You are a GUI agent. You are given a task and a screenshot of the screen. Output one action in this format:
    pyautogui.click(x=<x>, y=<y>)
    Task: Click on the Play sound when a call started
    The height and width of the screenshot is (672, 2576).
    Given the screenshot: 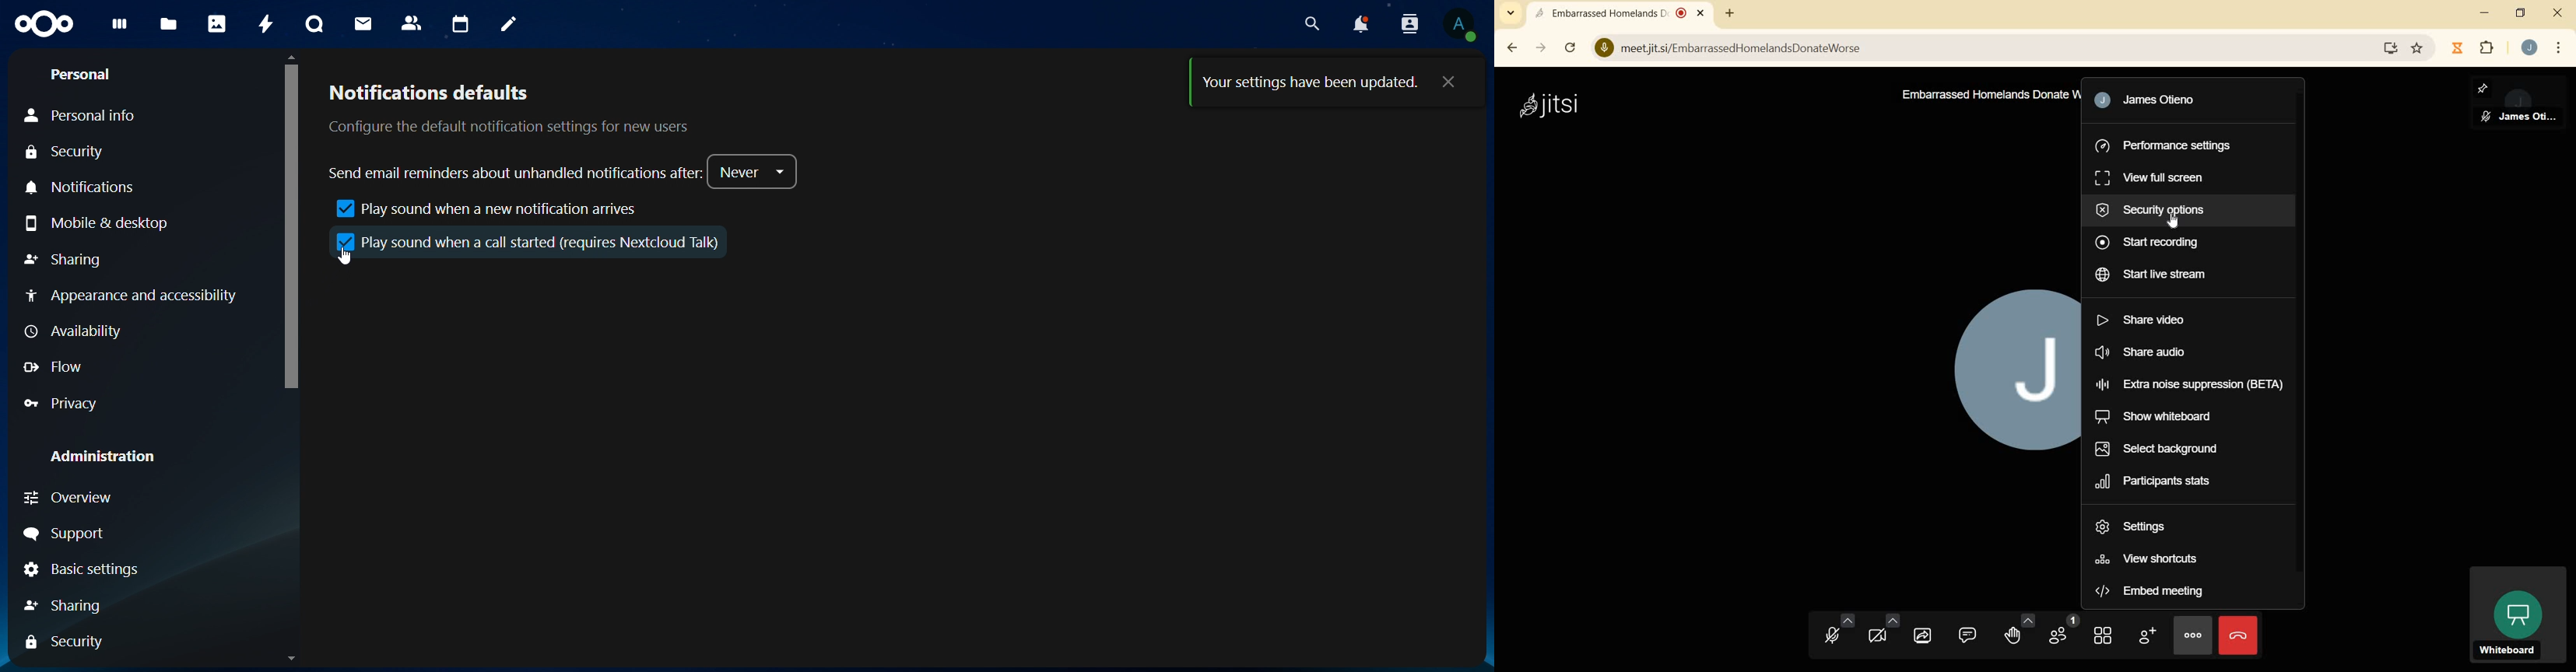 What is the action you would take?
    pyautogui.click(x=542, y=241)
    